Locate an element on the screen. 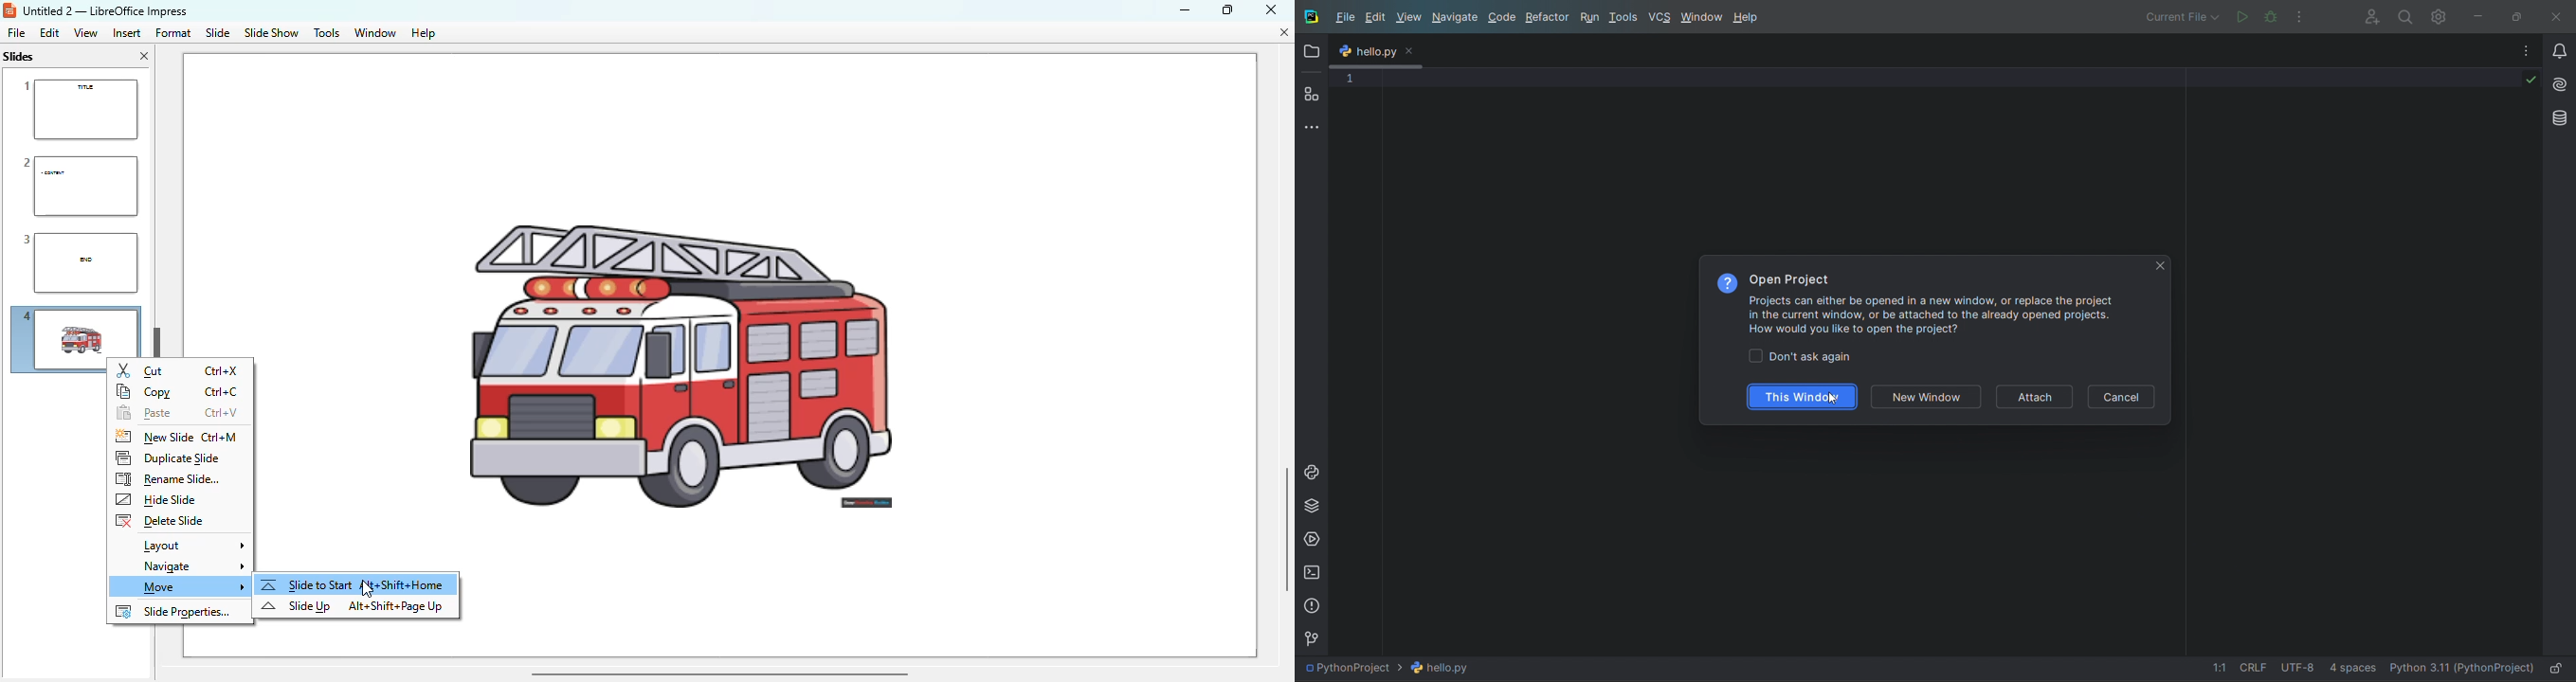 Image resolution: width=2576 pixels, height=700 pixels. menu tooltip is located at coordinates (1391, 53).